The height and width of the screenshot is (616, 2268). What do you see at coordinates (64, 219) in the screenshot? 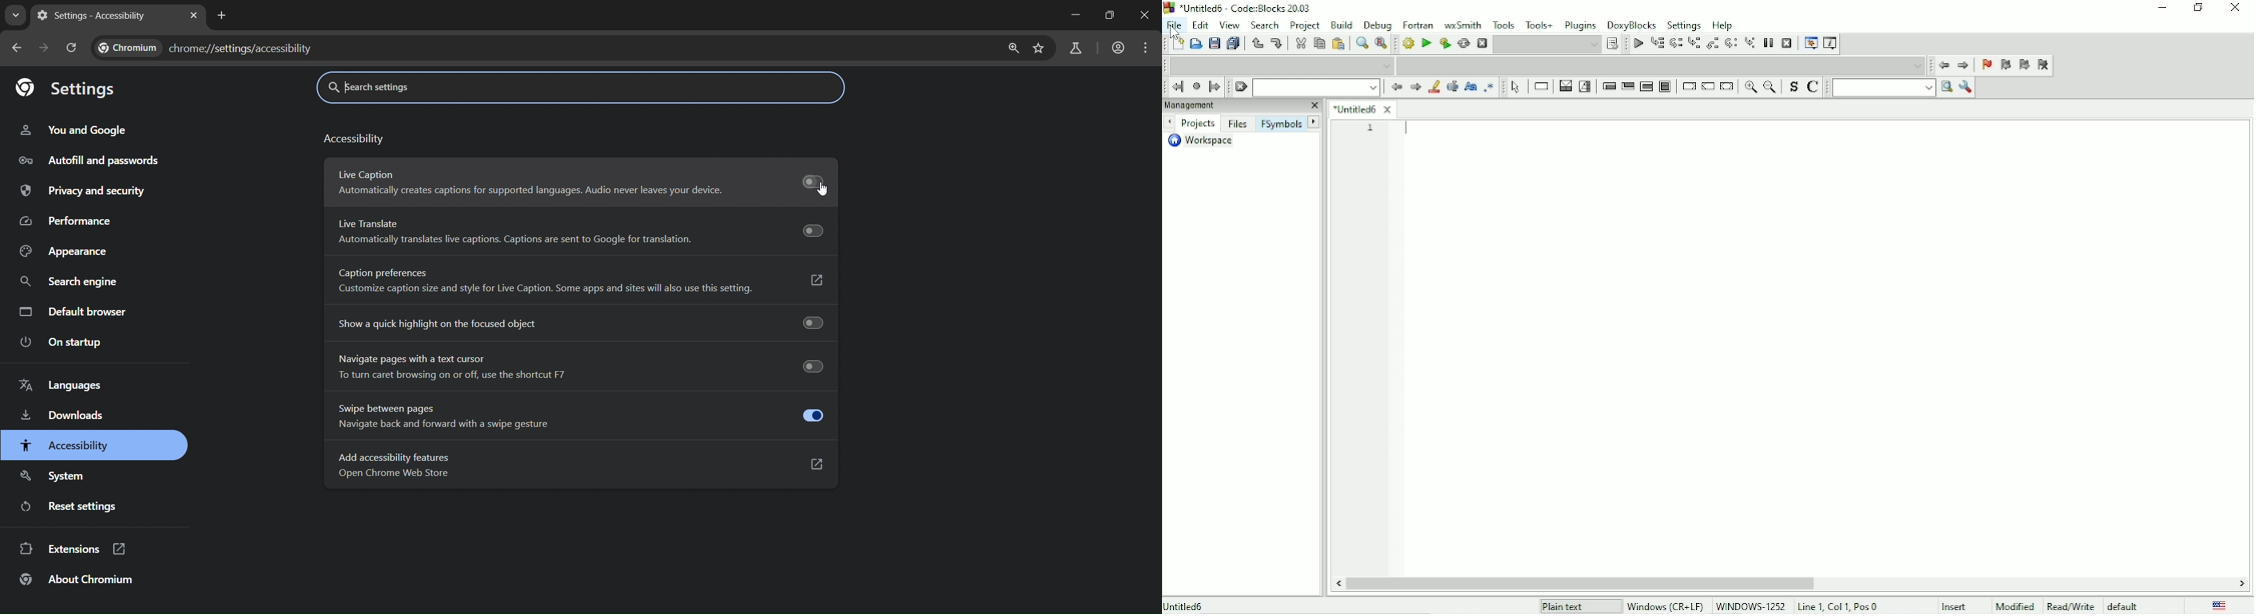
I see `performance` at bounding box center [64, 219].